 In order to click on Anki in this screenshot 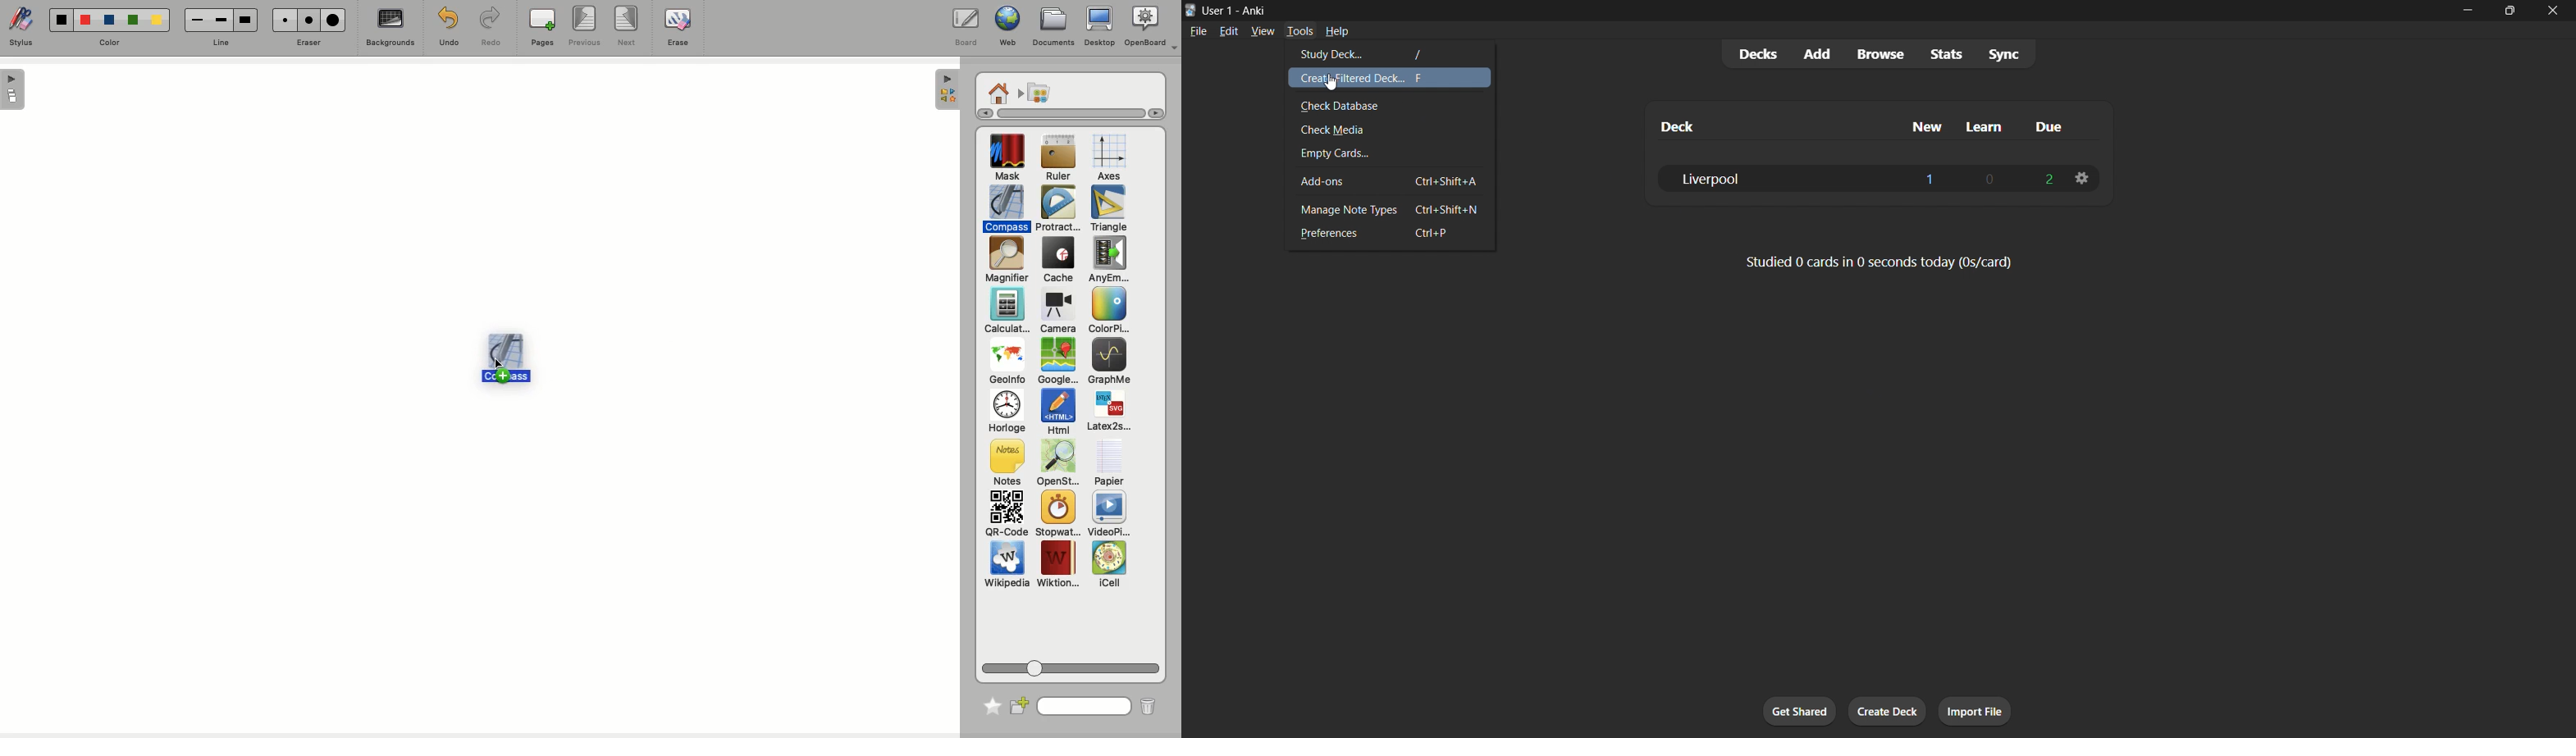, I will do `click(1190, 10)`.